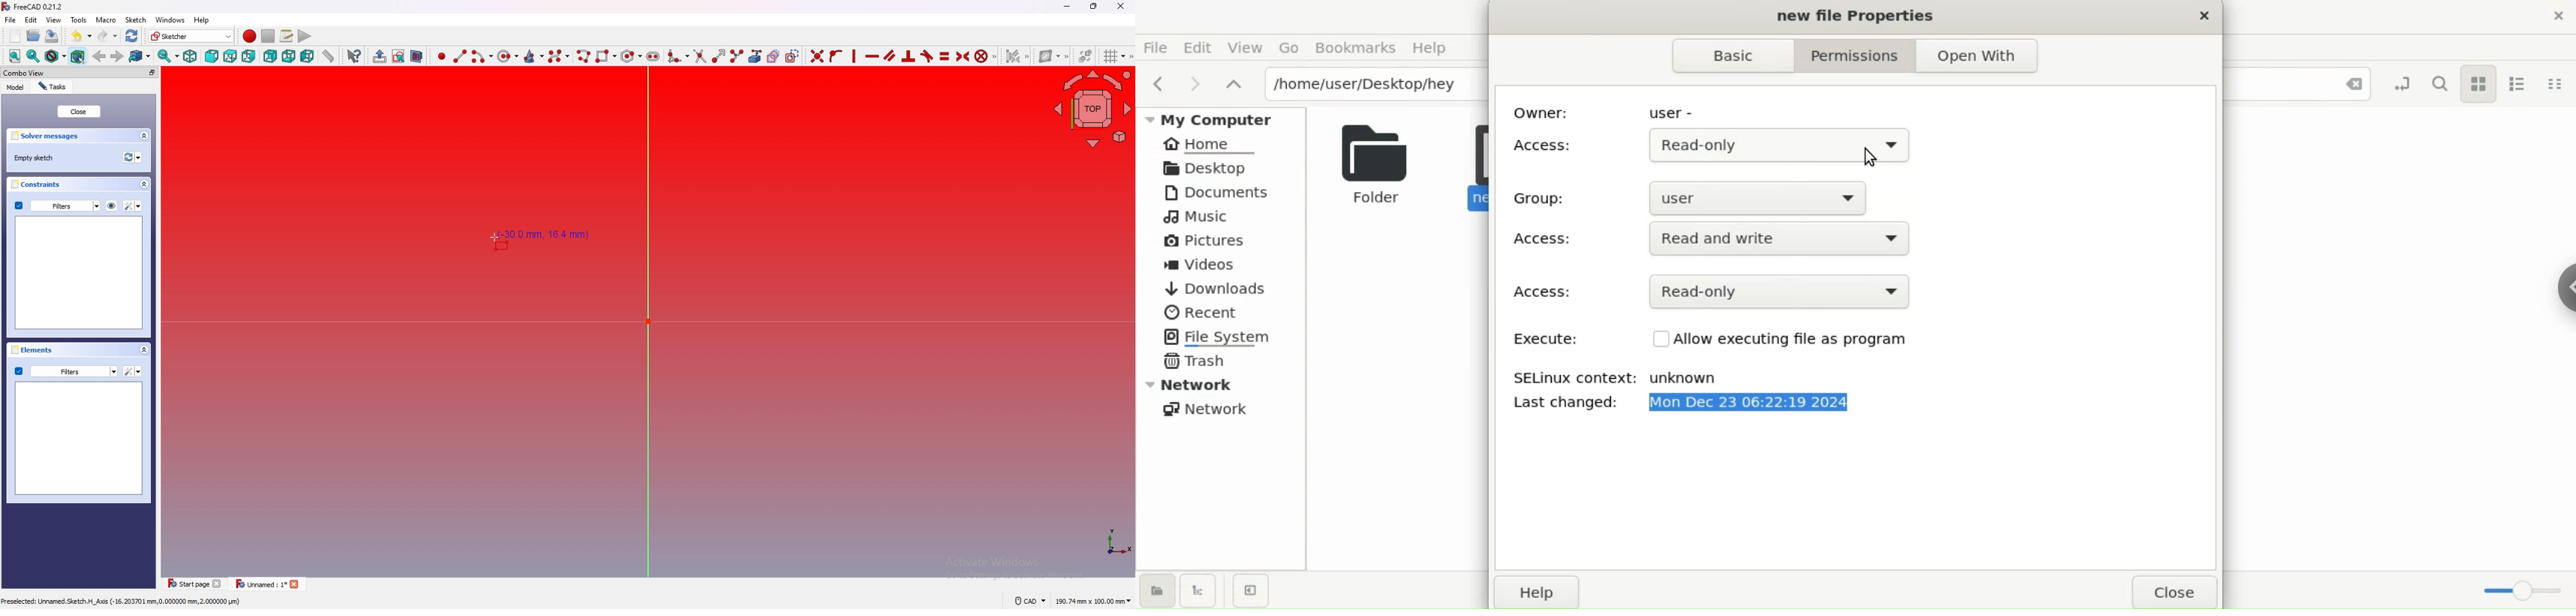  Describe the element at coordinates (1117, 544) in the screenshot. I see `axis` at that location.